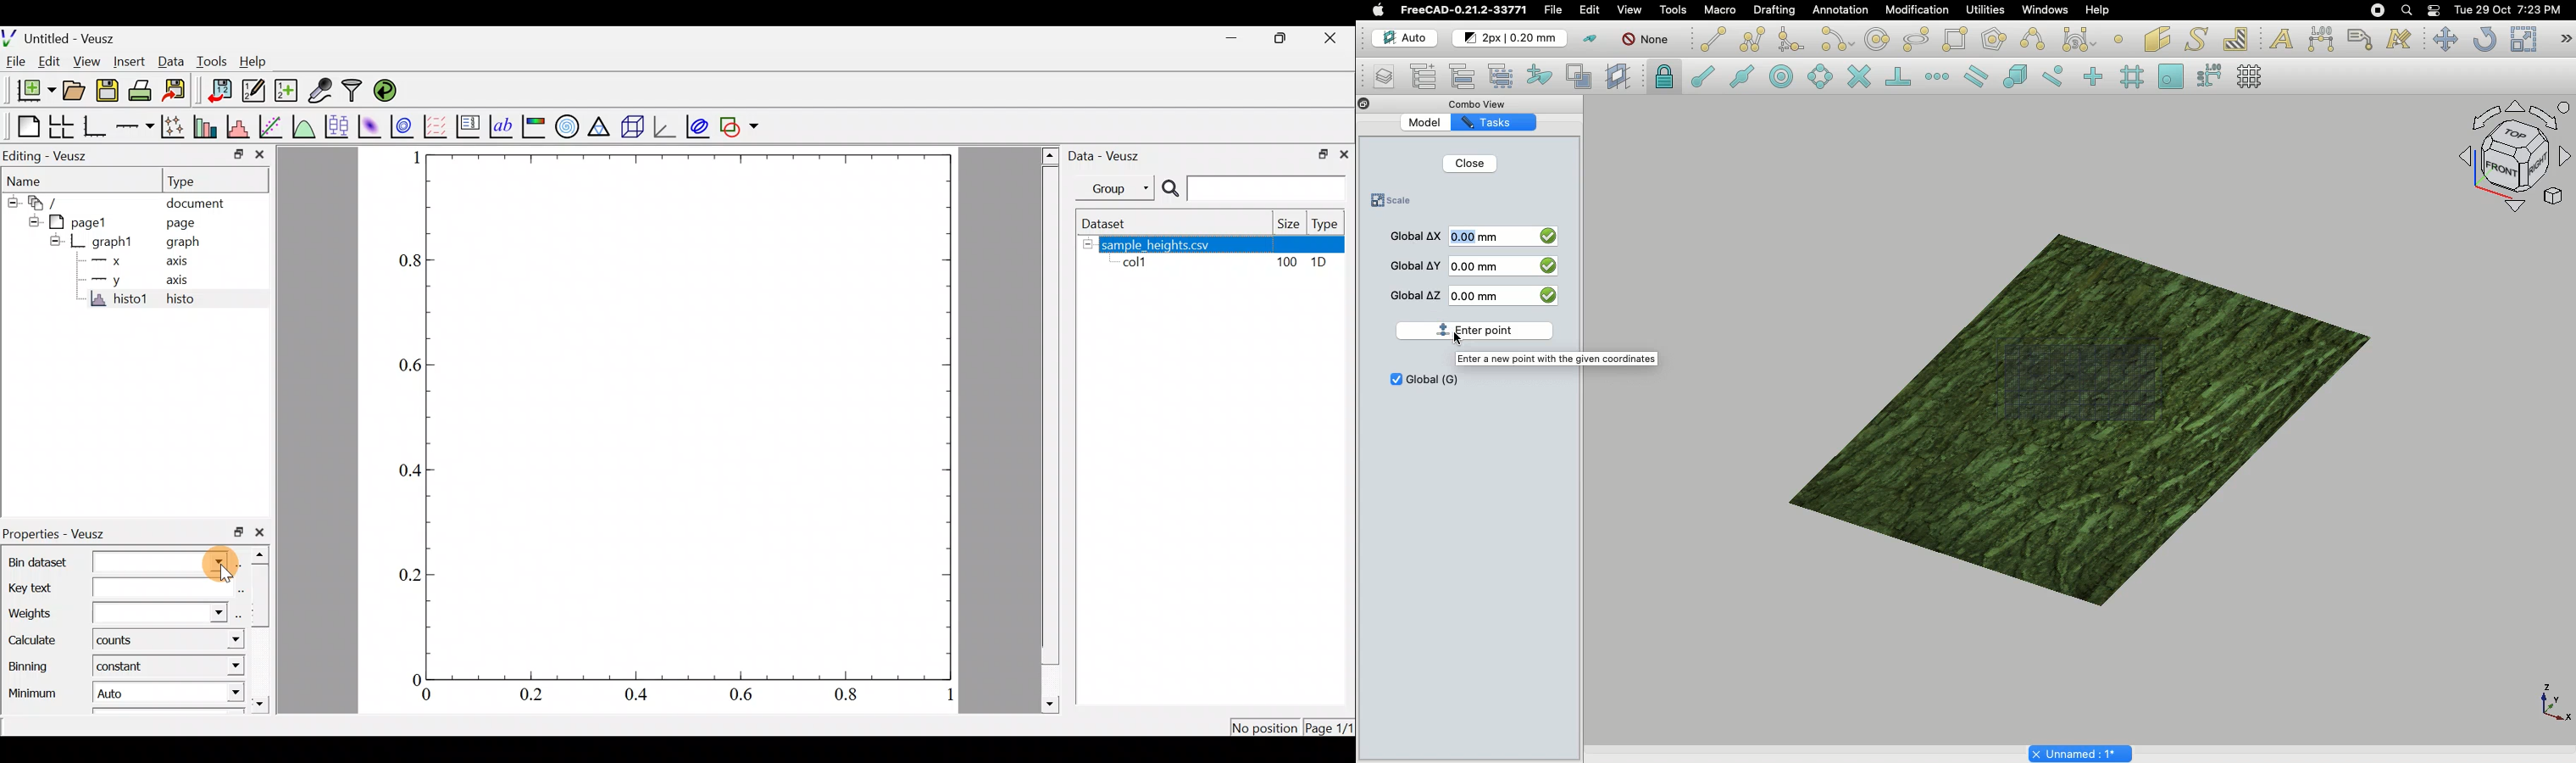  I want to click on Snap angle, so click(1816, 75).